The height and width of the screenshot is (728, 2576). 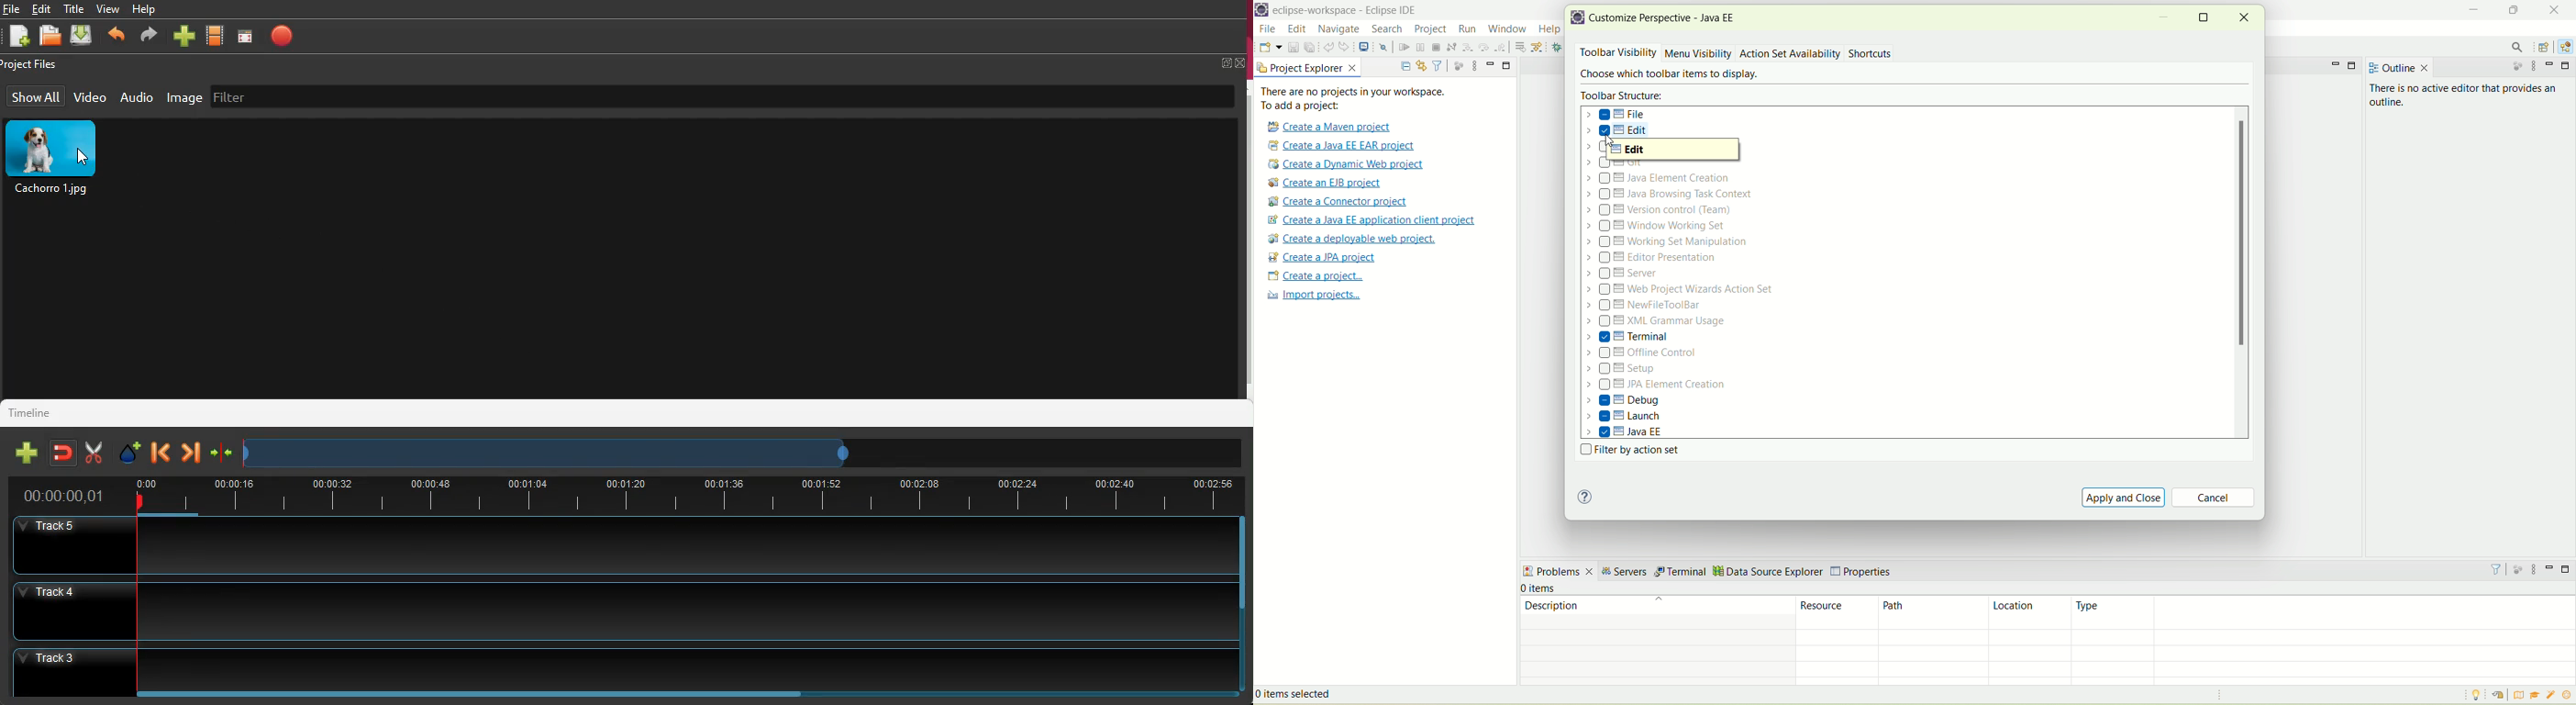 I want to click on Java browsing task content, so click(x=1670, y=194).